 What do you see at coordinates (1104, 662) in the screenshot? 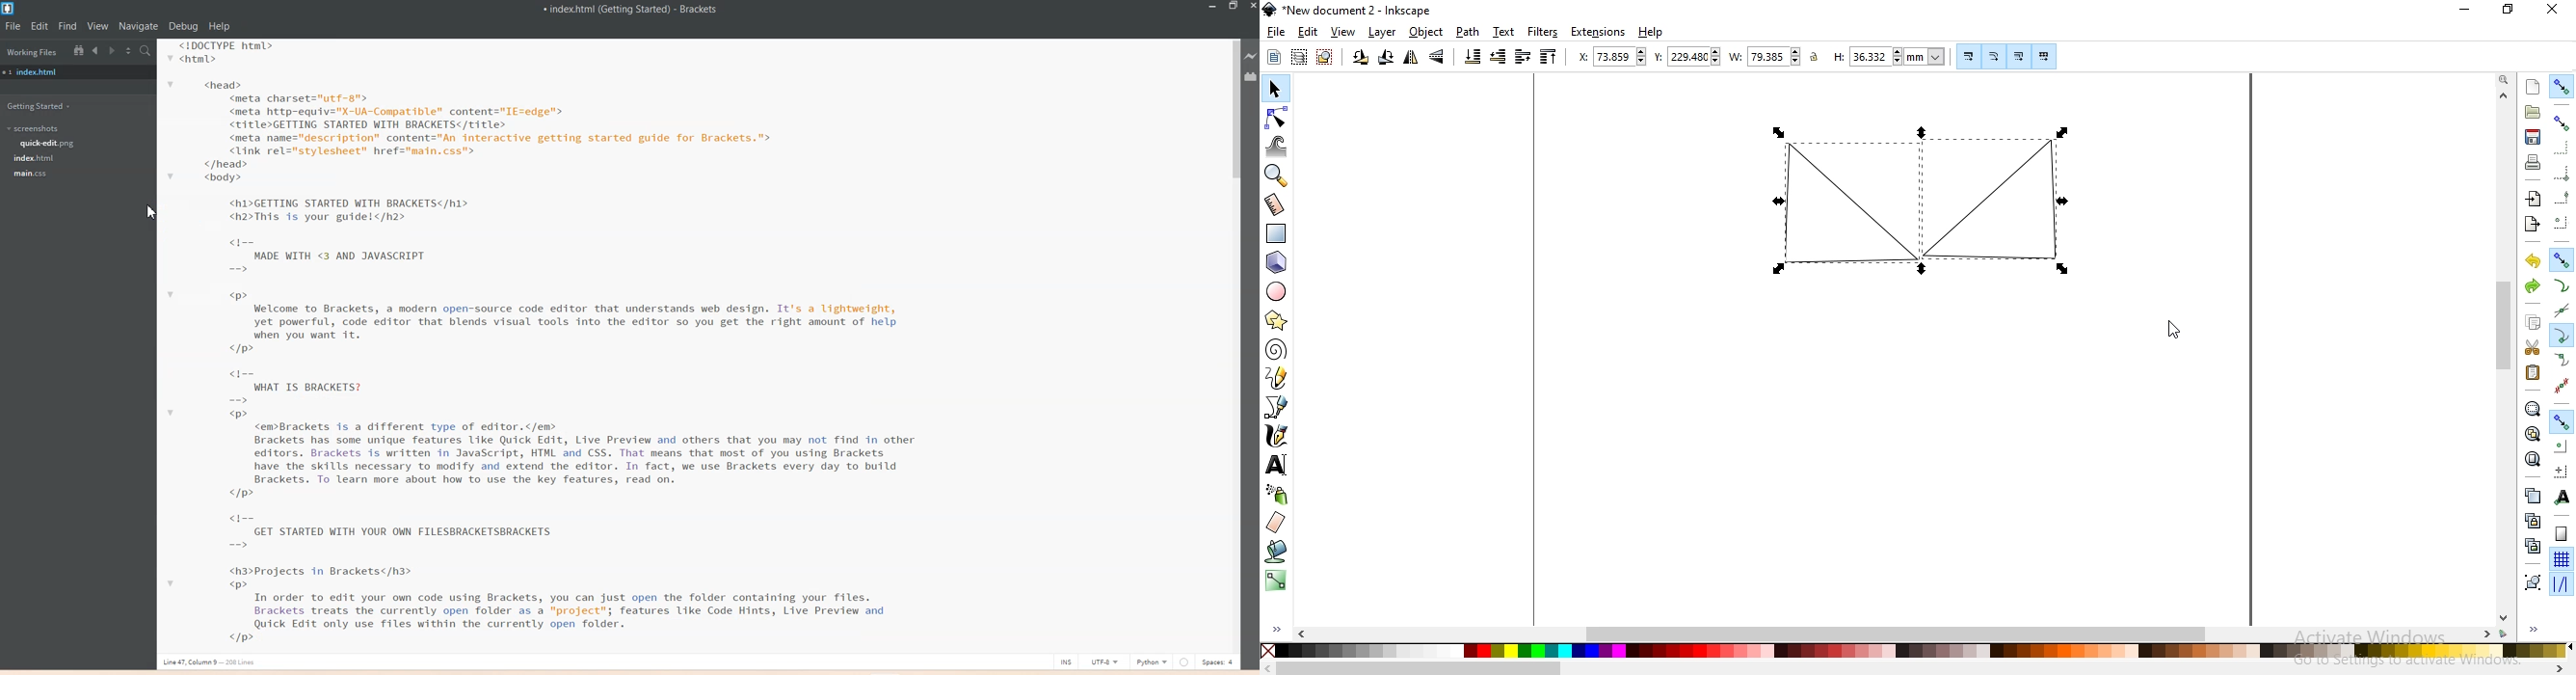
I see `UTF-8` at bounding box center [1104, 662].